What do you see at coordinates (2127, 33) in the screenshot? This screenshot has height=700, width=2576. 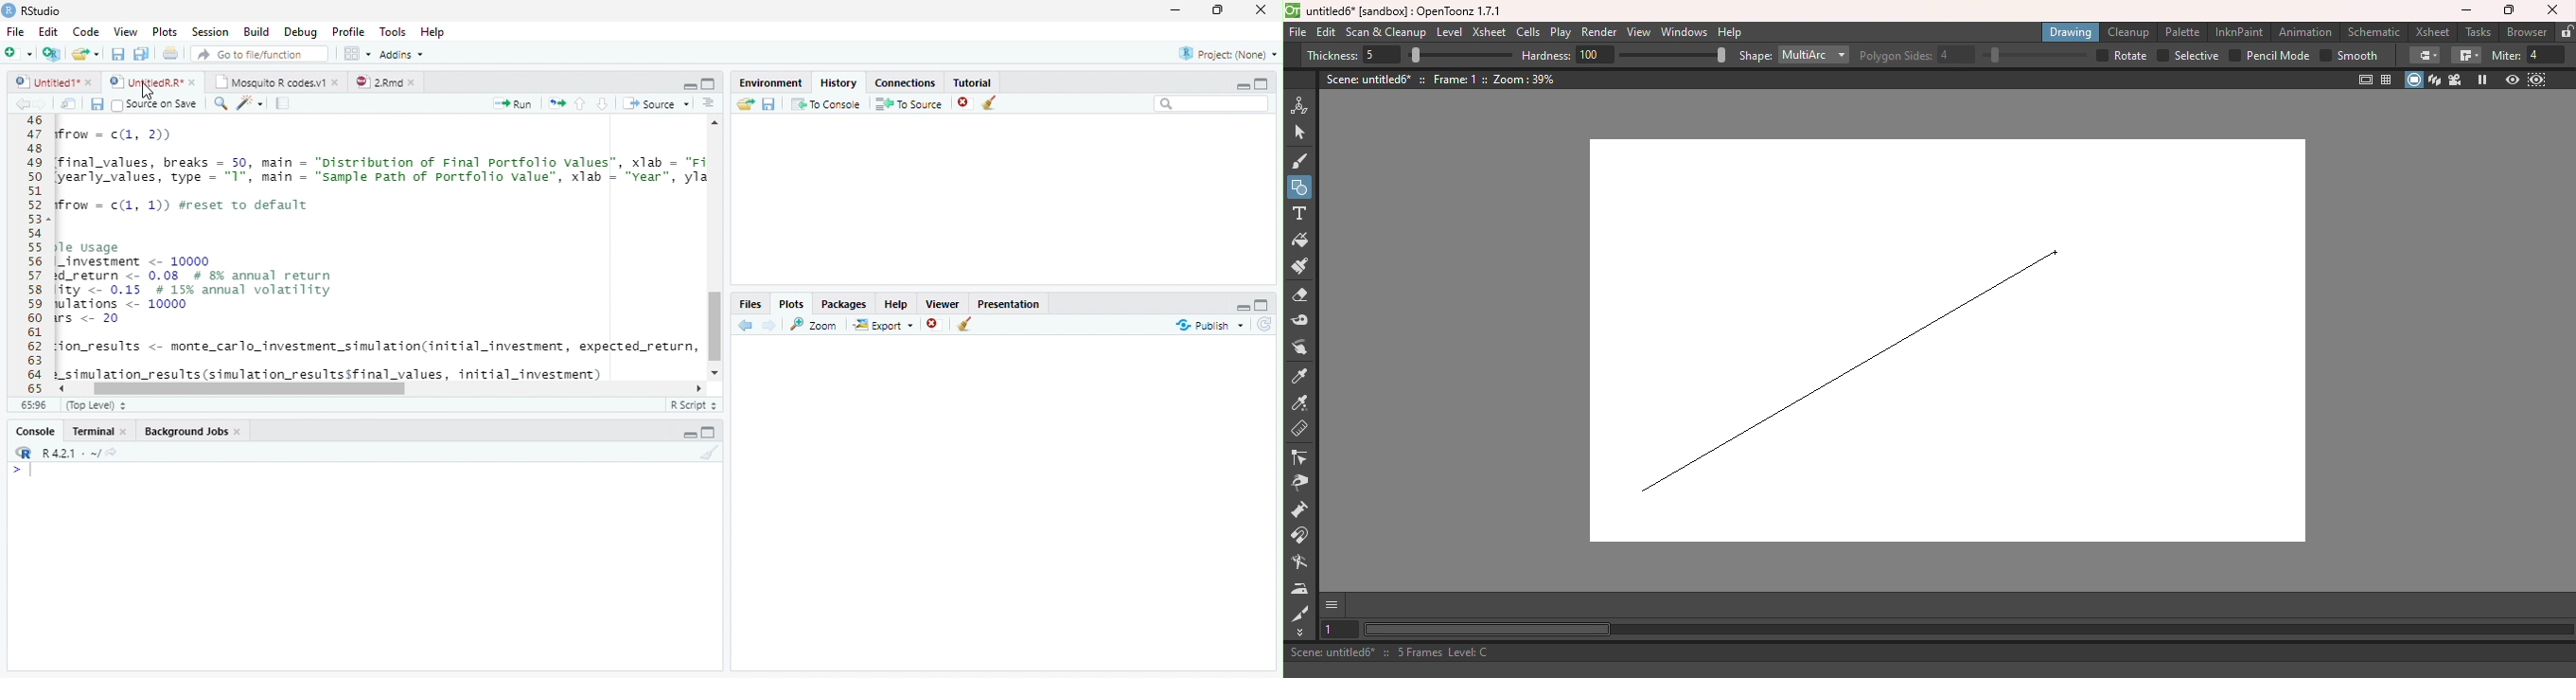 I see `Cleanup` at bounding box center [2127, 33].